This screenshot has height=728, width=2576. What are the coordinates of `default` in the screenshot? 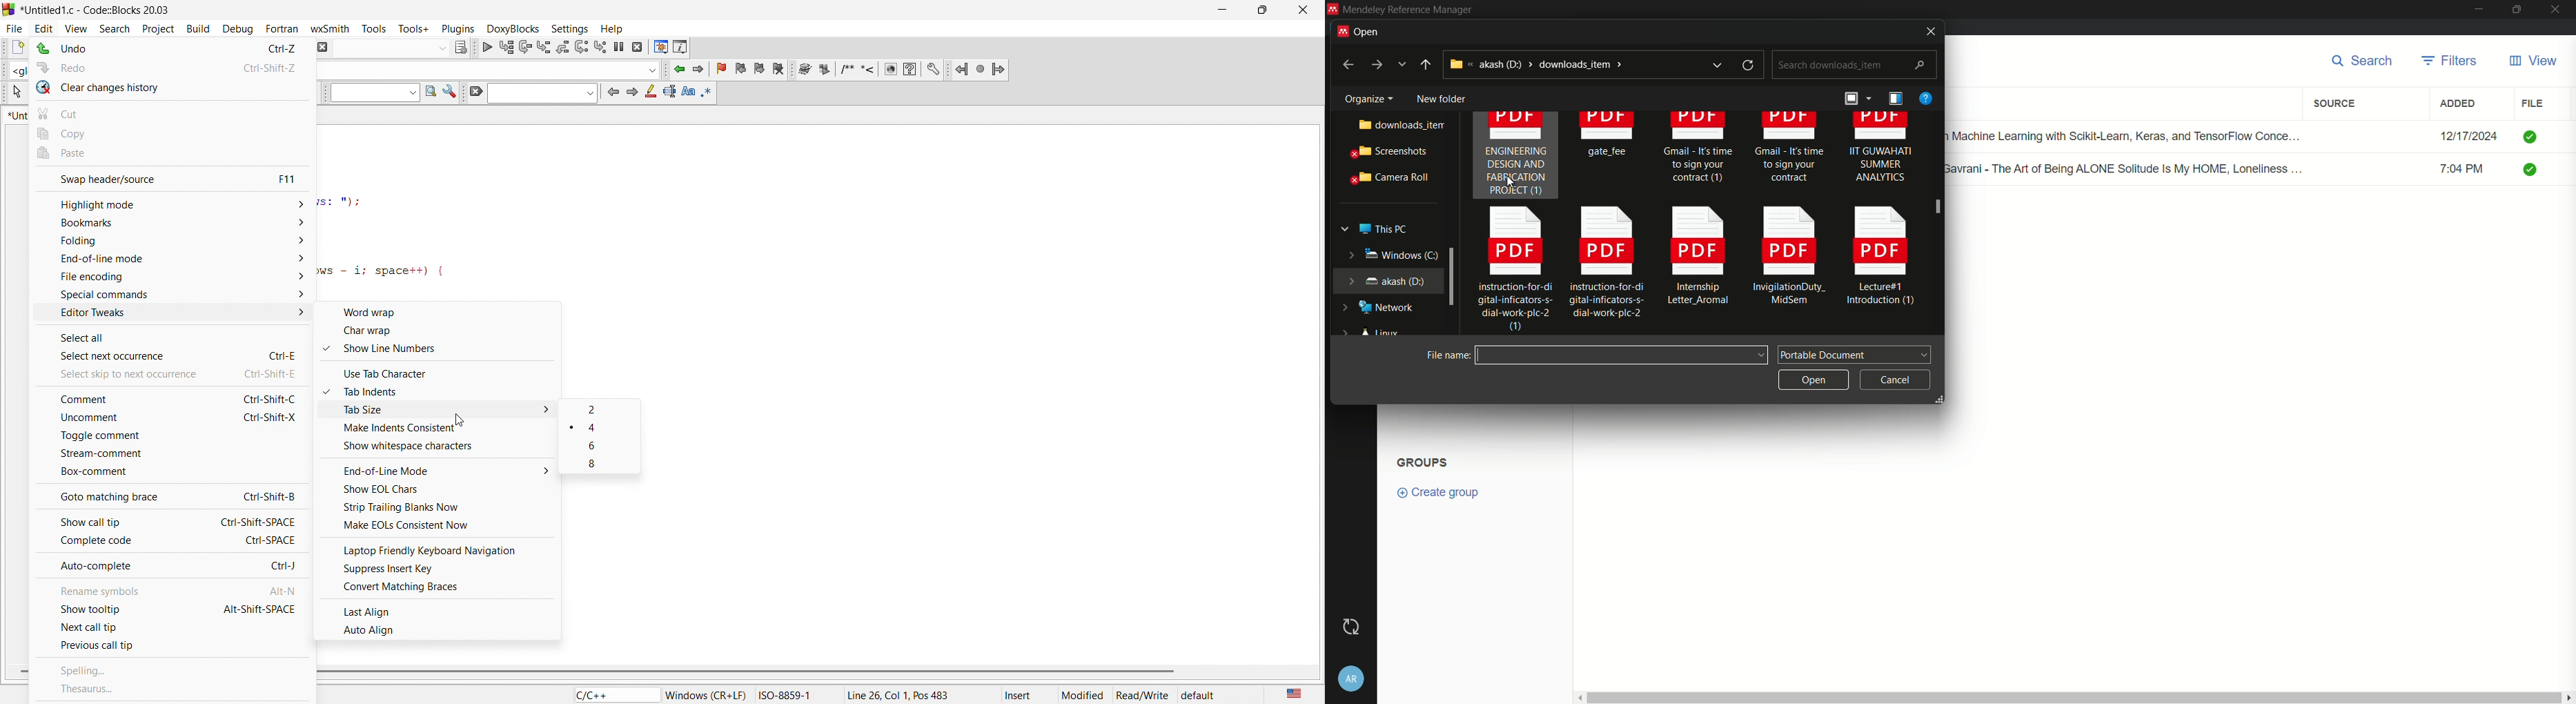 It's located at (1215, 693).